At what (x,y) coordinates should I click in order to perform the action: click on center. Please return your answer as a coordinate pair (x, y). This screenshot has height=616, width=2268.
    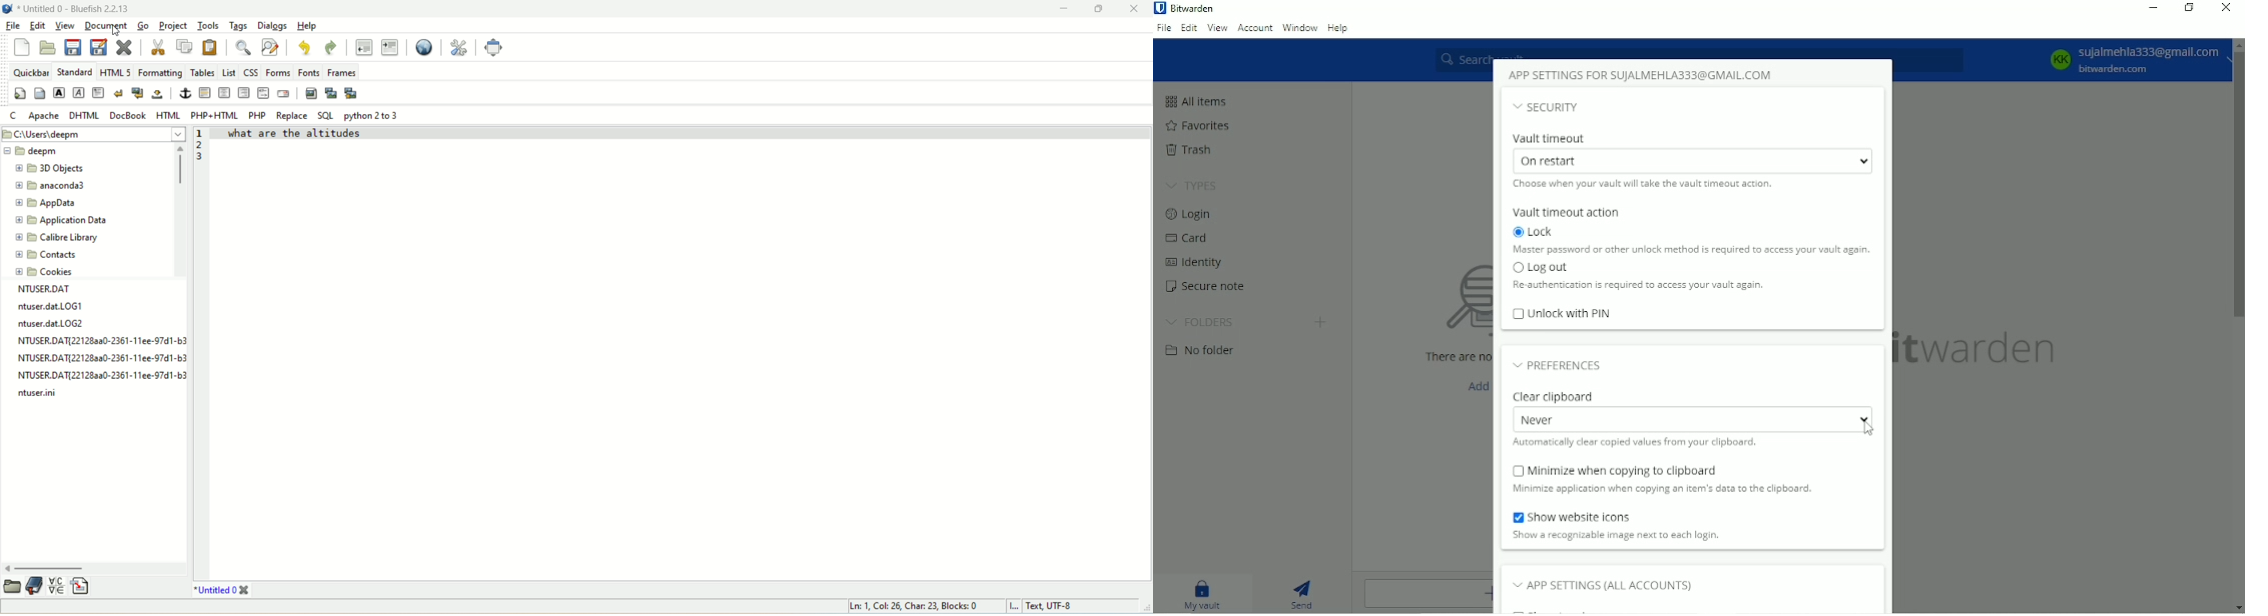
    Looking at the image, I should click on (223, 93).